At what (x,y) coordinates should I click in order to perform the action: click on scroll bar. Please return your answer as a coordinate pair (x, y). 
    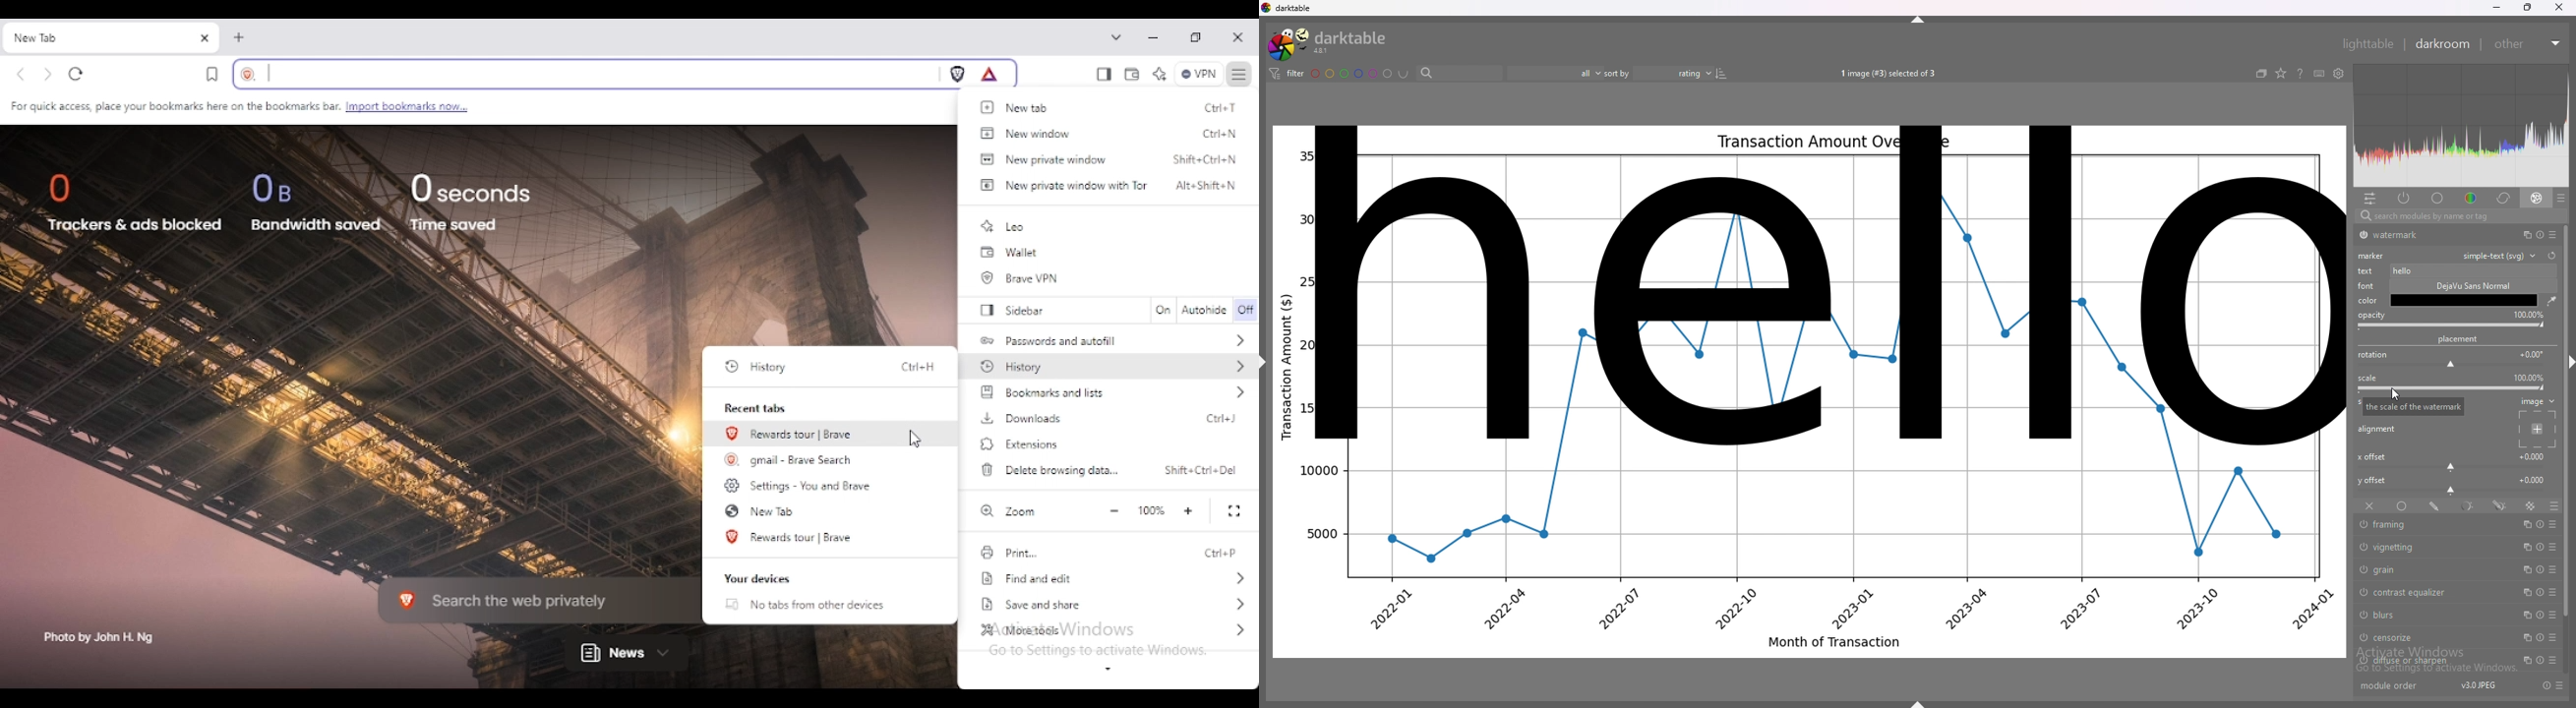
    Looking at the image, I should click on (2568, 420).